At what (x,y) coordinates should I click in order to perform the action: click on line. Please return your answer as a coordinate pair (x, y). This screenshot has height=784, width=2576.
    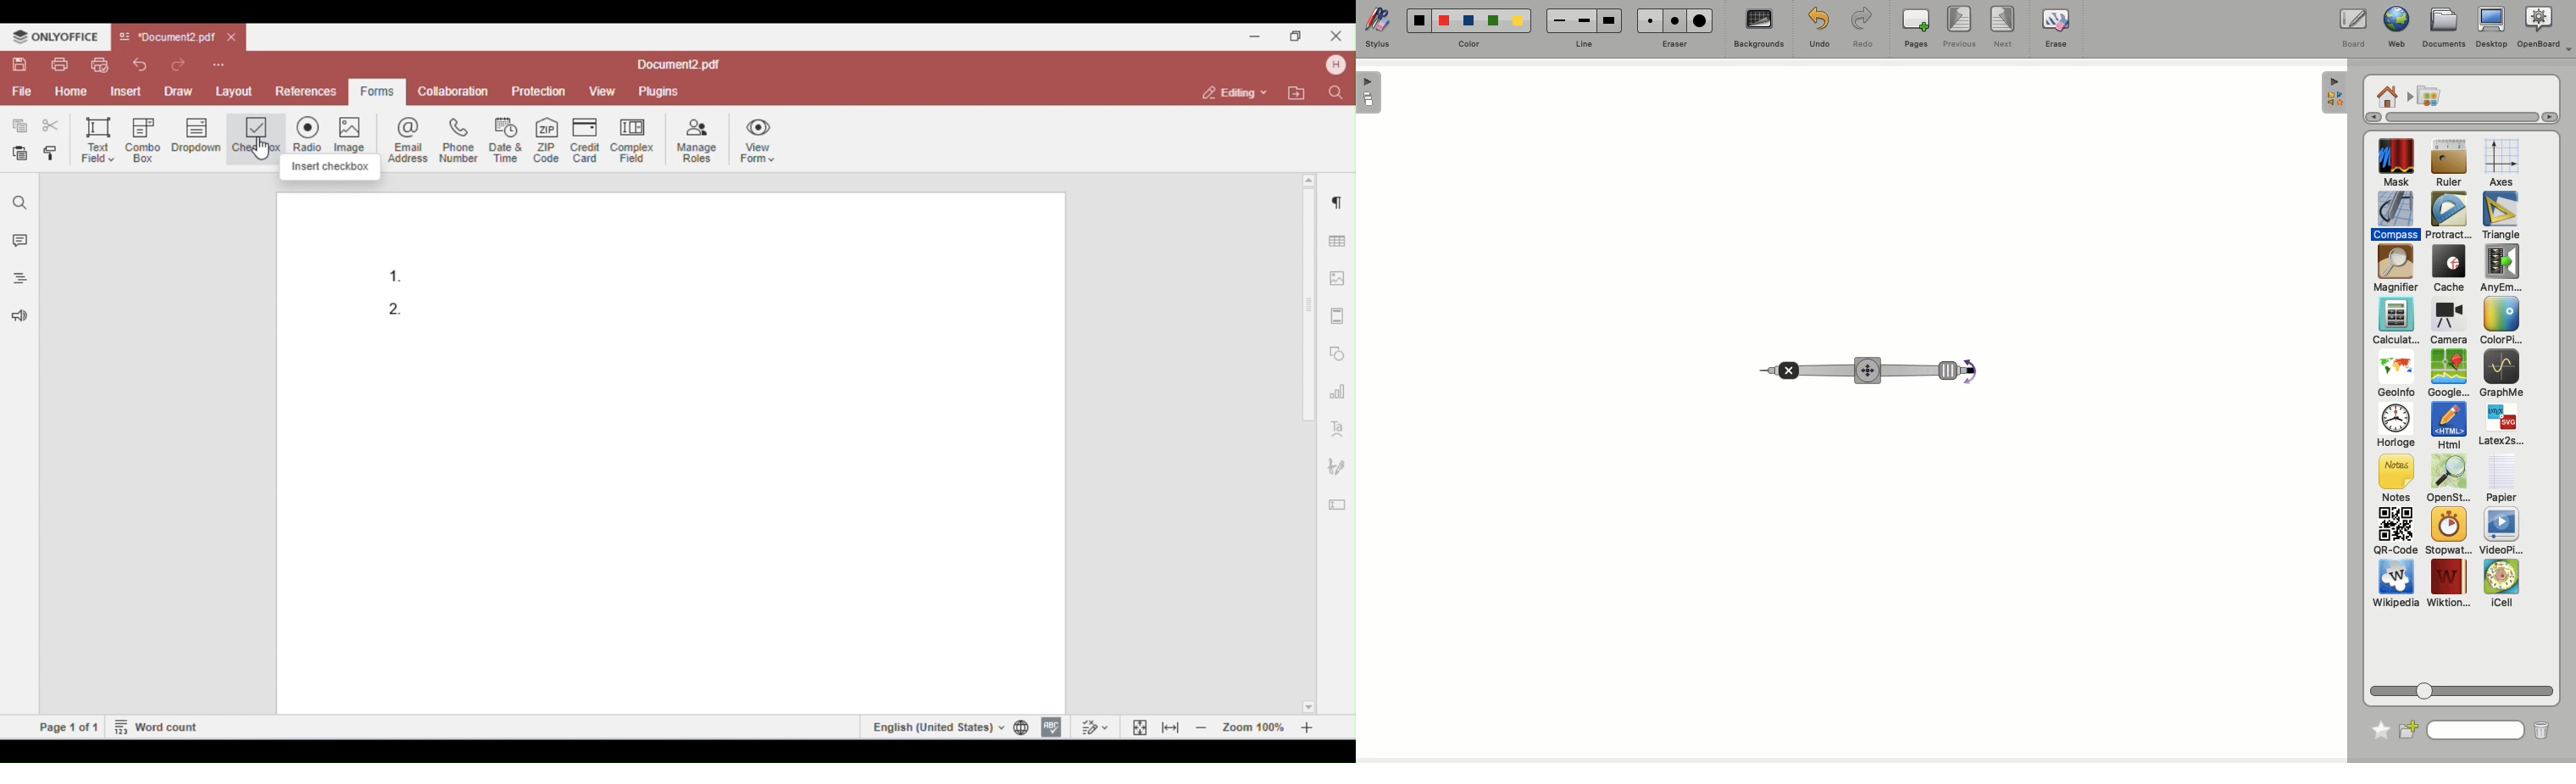
    Looking at the image, I should click on (1582, 44).